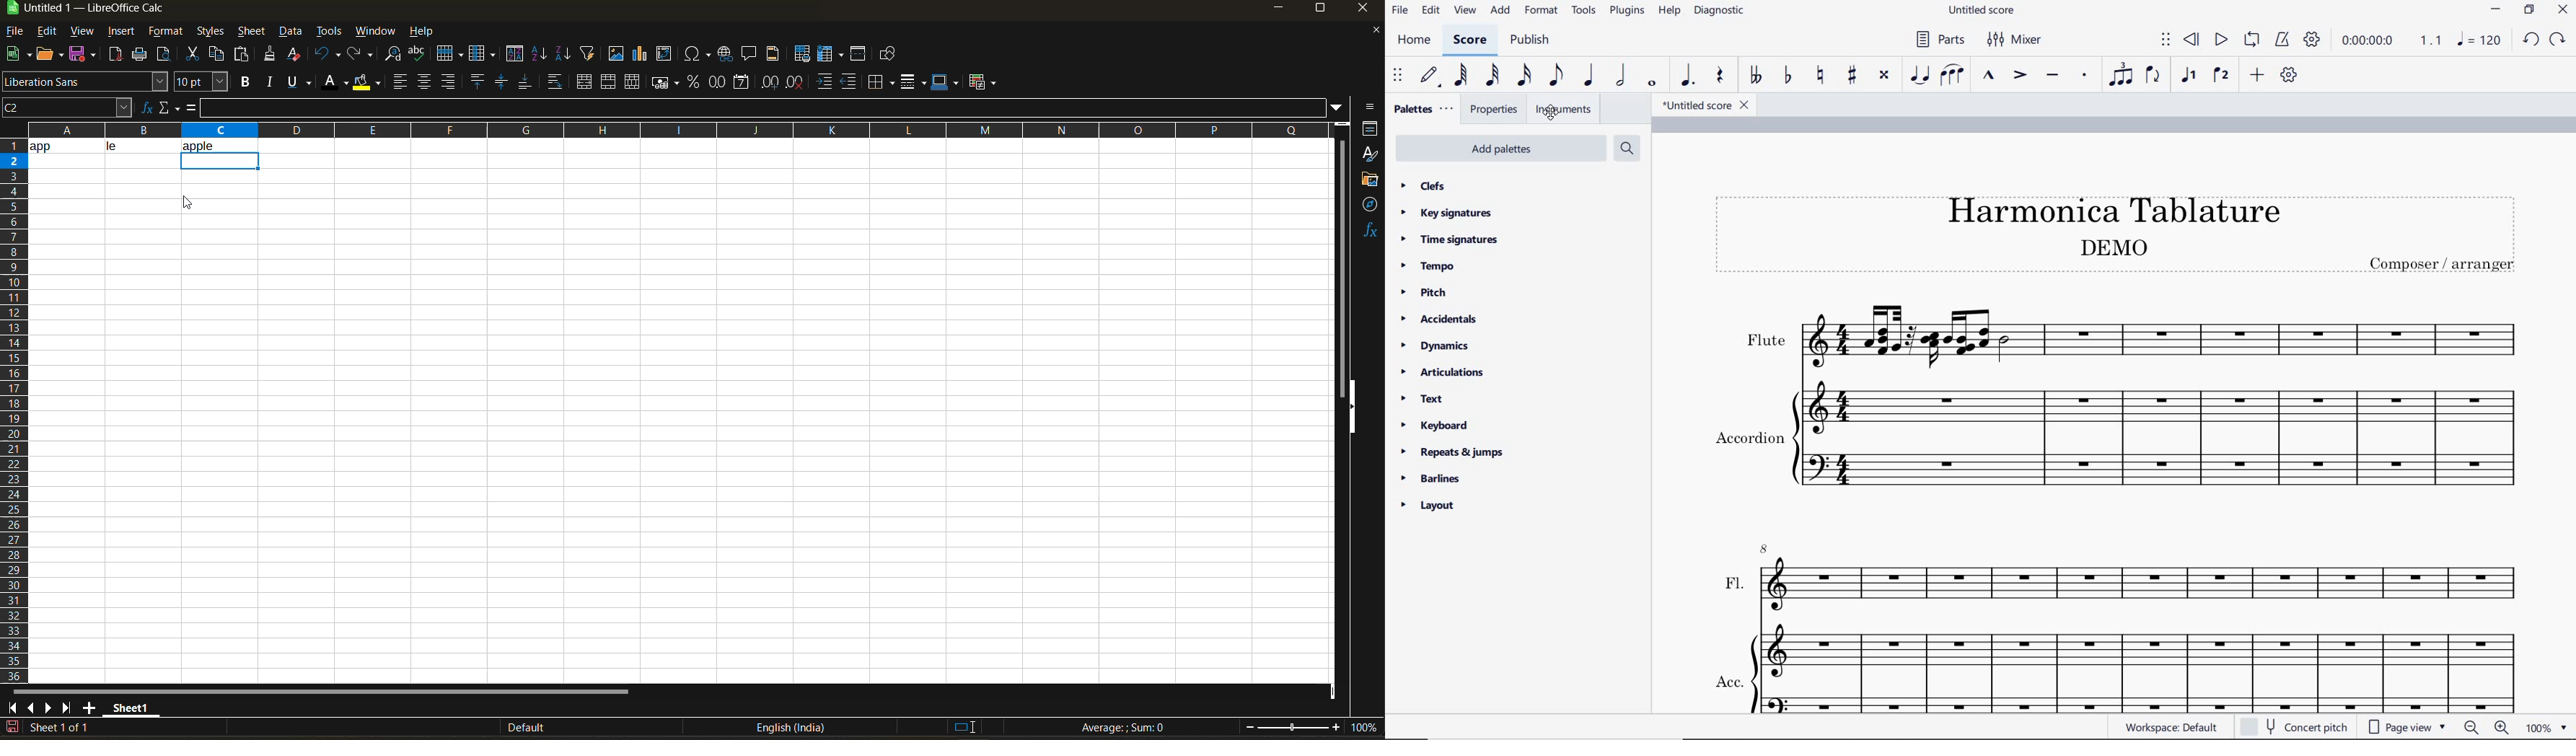 This screenshot has width=2576, height=756. What do you see at coordinates (1367, 11) in the screenshot?
I see `close` at bounding box center [1367, 11].